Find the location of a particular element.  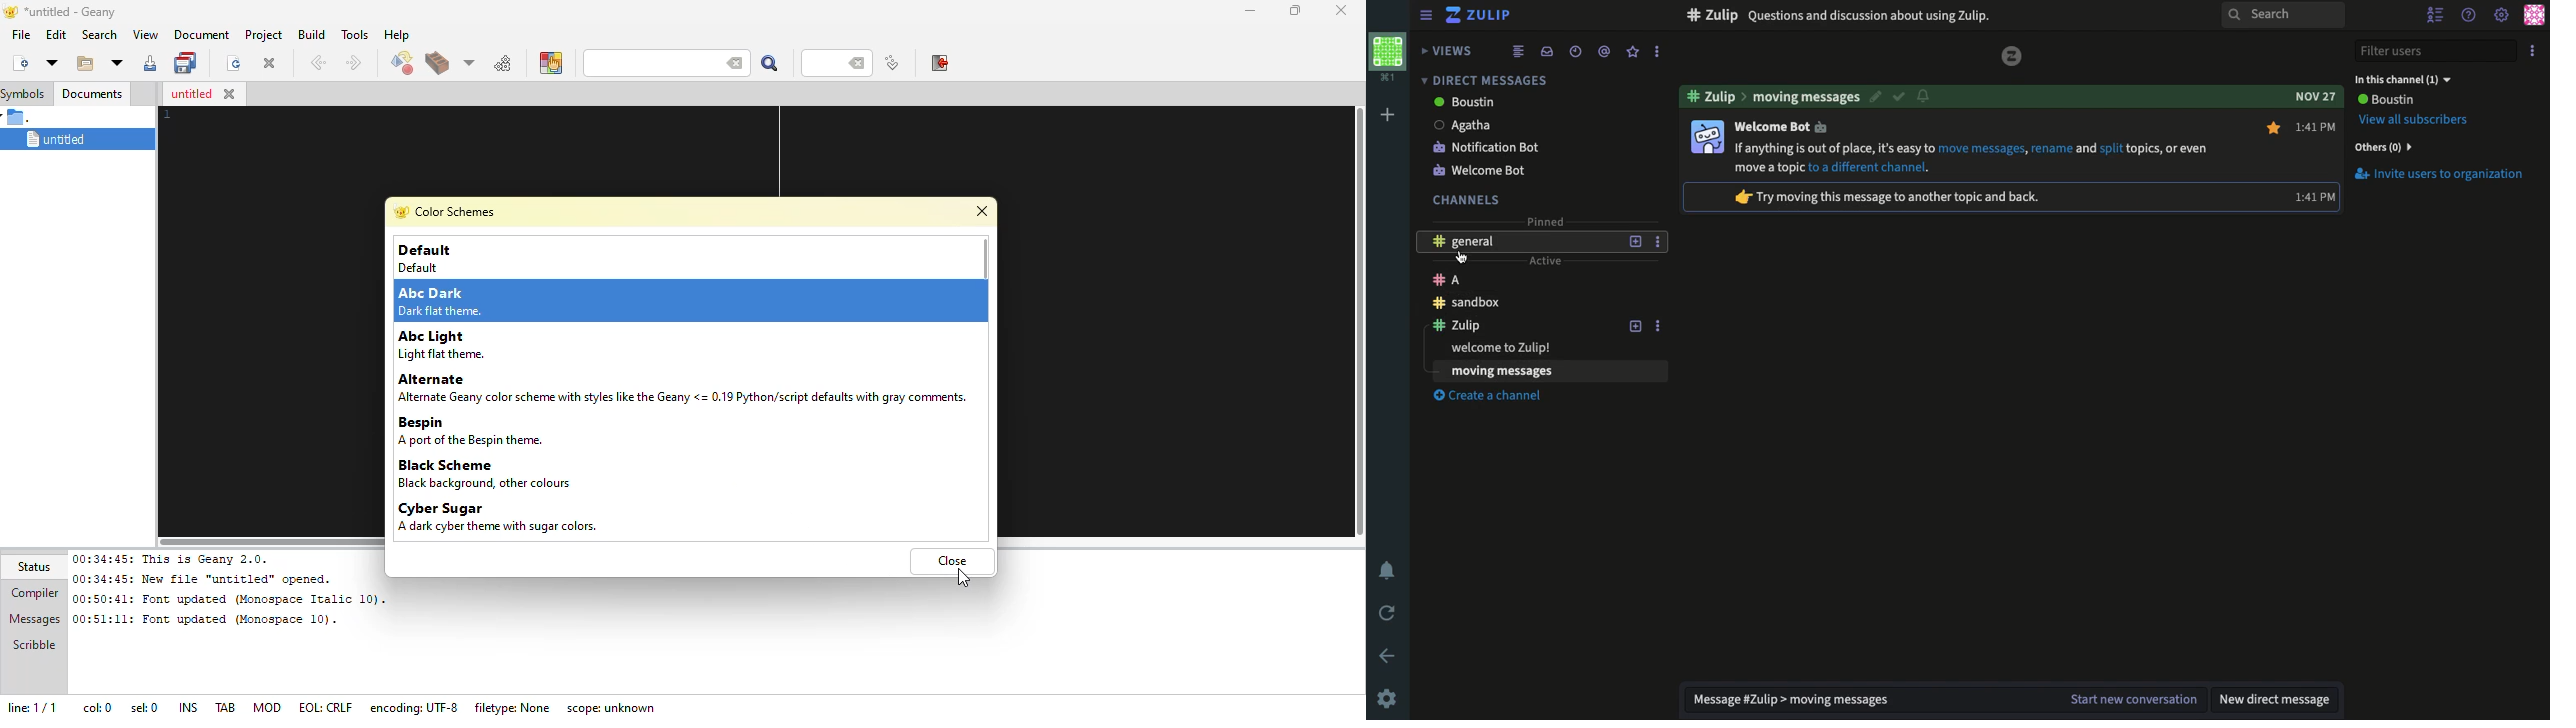

Moving messages is located at coordinates (1808, 96).